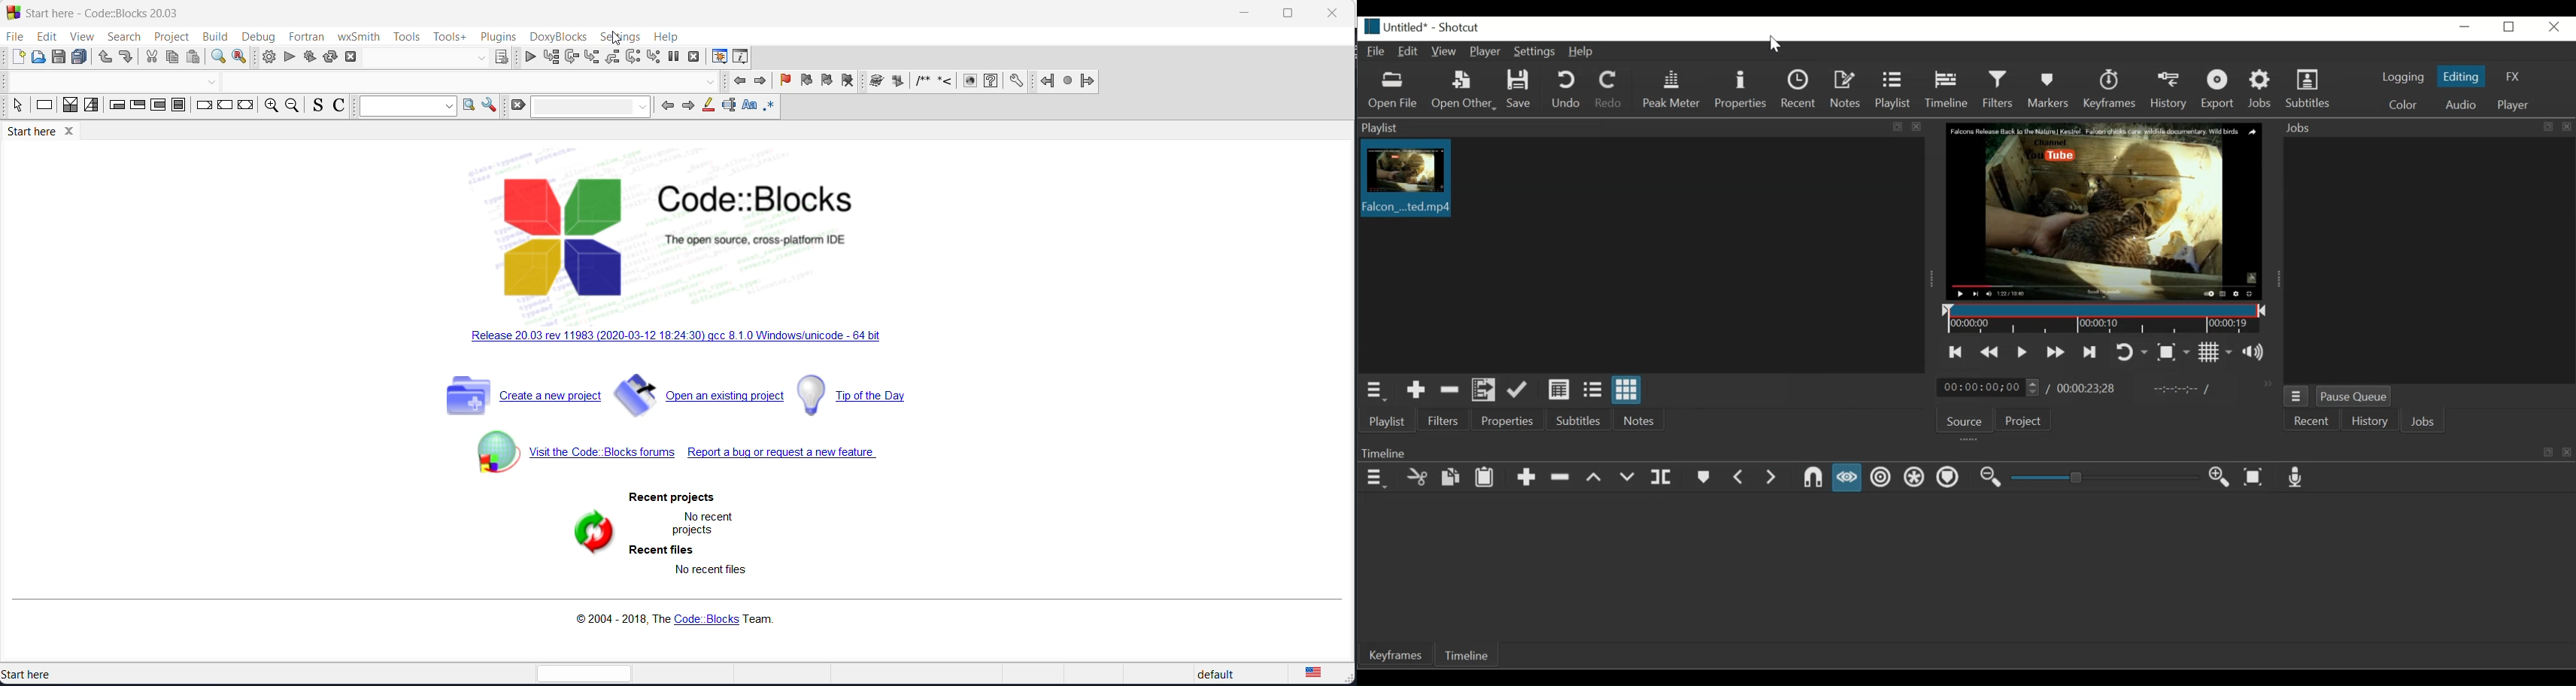 Image resolution: width=2576 pixels, height=700 pixels. What do you see at coordinates (127, 59) in the screenshot?
I see `redo` at bounding box center [127, 59].